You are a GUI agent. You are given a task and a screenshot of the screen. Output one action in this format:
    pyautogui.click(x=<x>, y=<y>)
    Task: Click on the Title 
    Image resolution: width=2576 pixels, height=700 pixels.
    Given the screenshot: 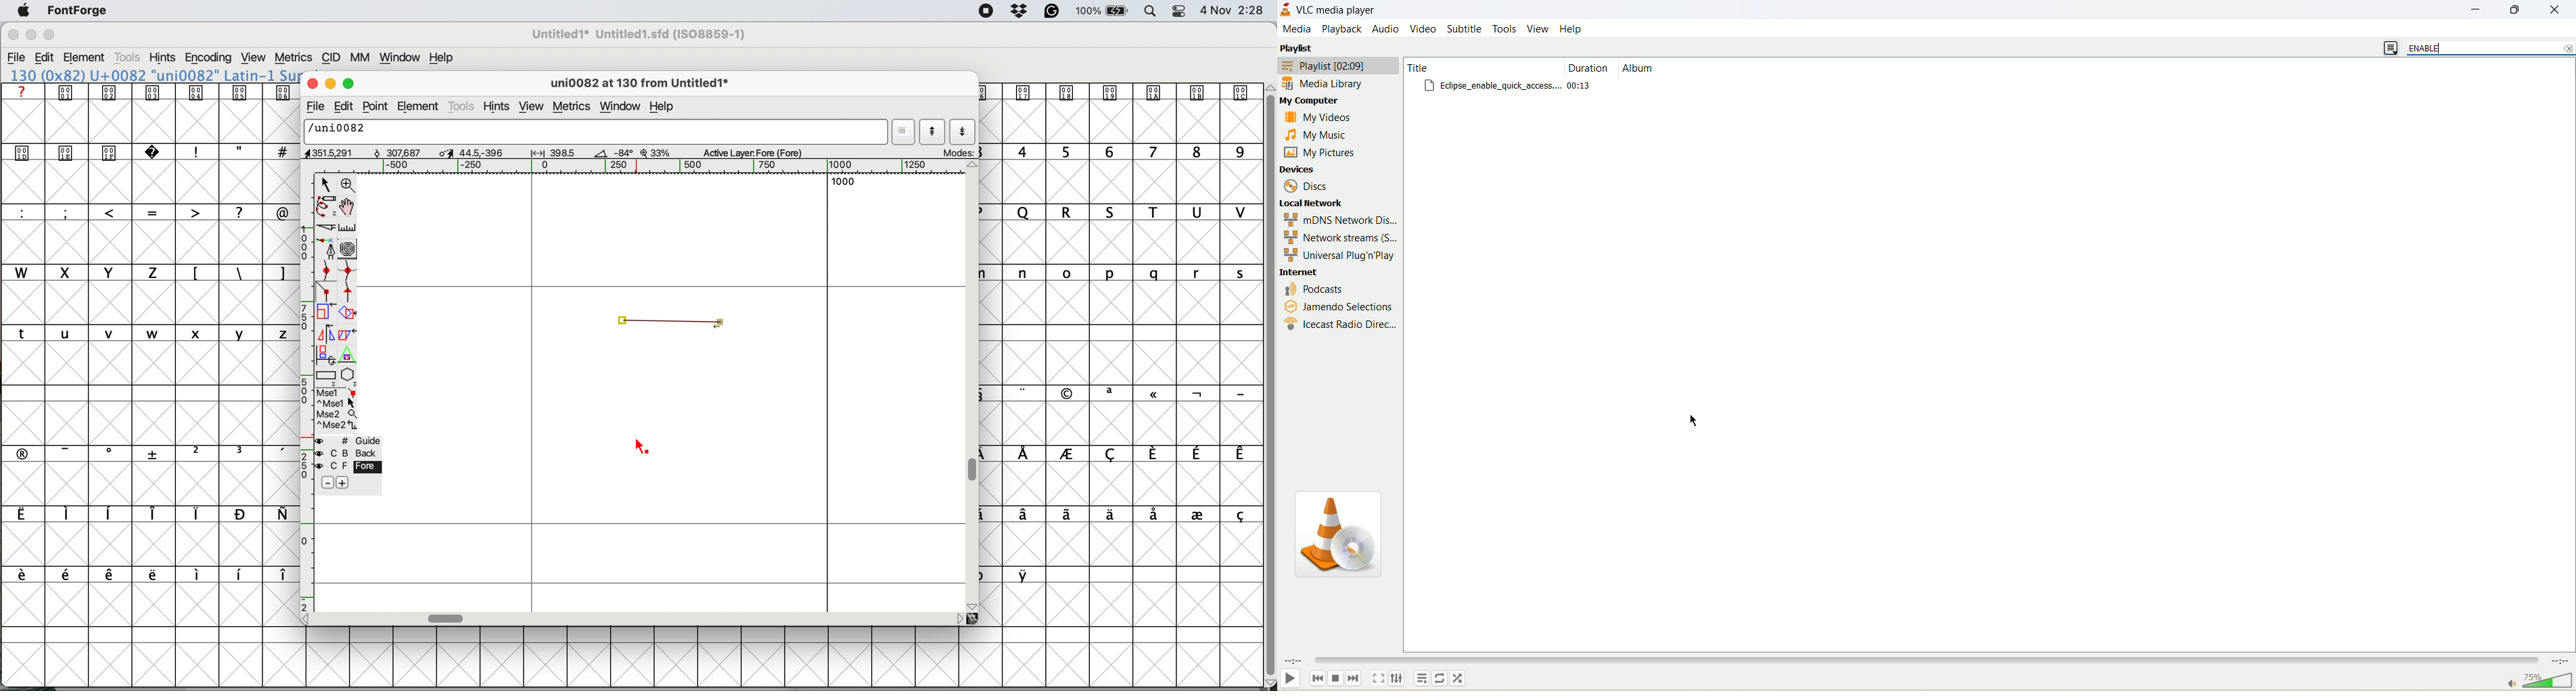 What is the action you would take?
    pyautogui.click(x=1481, y=67)
    